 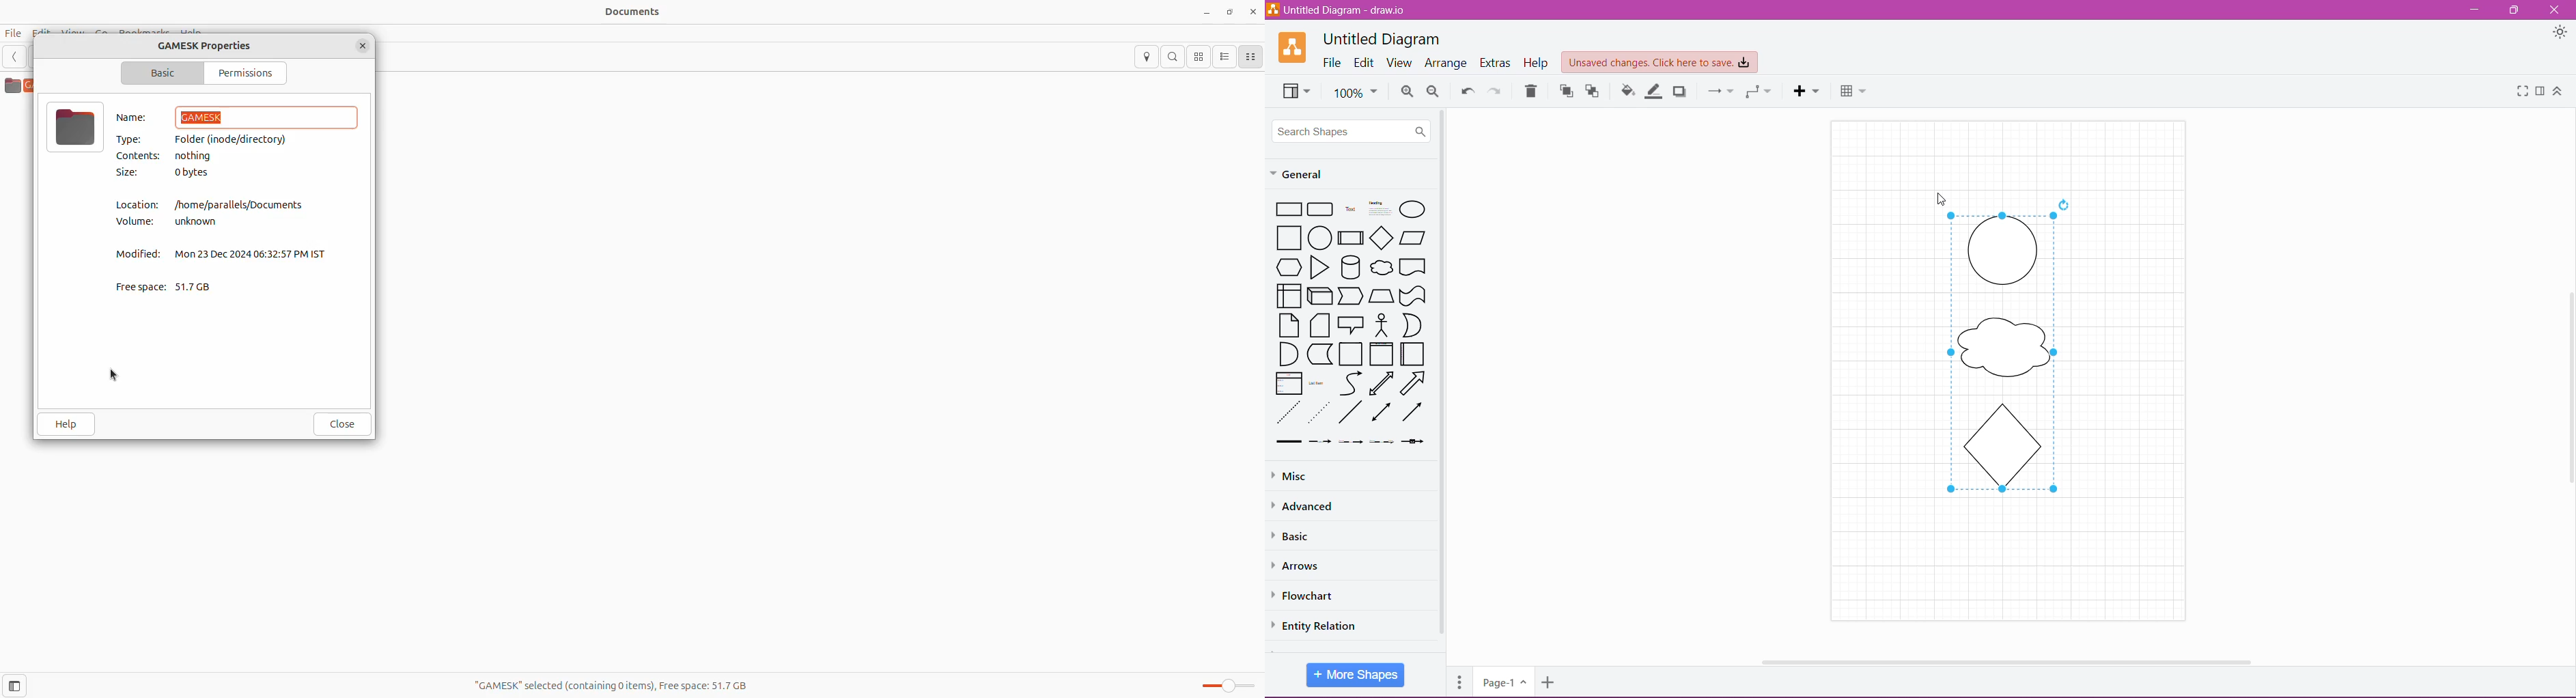 What do you see at coordinates (1300, 565) in the screenshot?
I see `Arrows` at bounding box center [1300, 565].